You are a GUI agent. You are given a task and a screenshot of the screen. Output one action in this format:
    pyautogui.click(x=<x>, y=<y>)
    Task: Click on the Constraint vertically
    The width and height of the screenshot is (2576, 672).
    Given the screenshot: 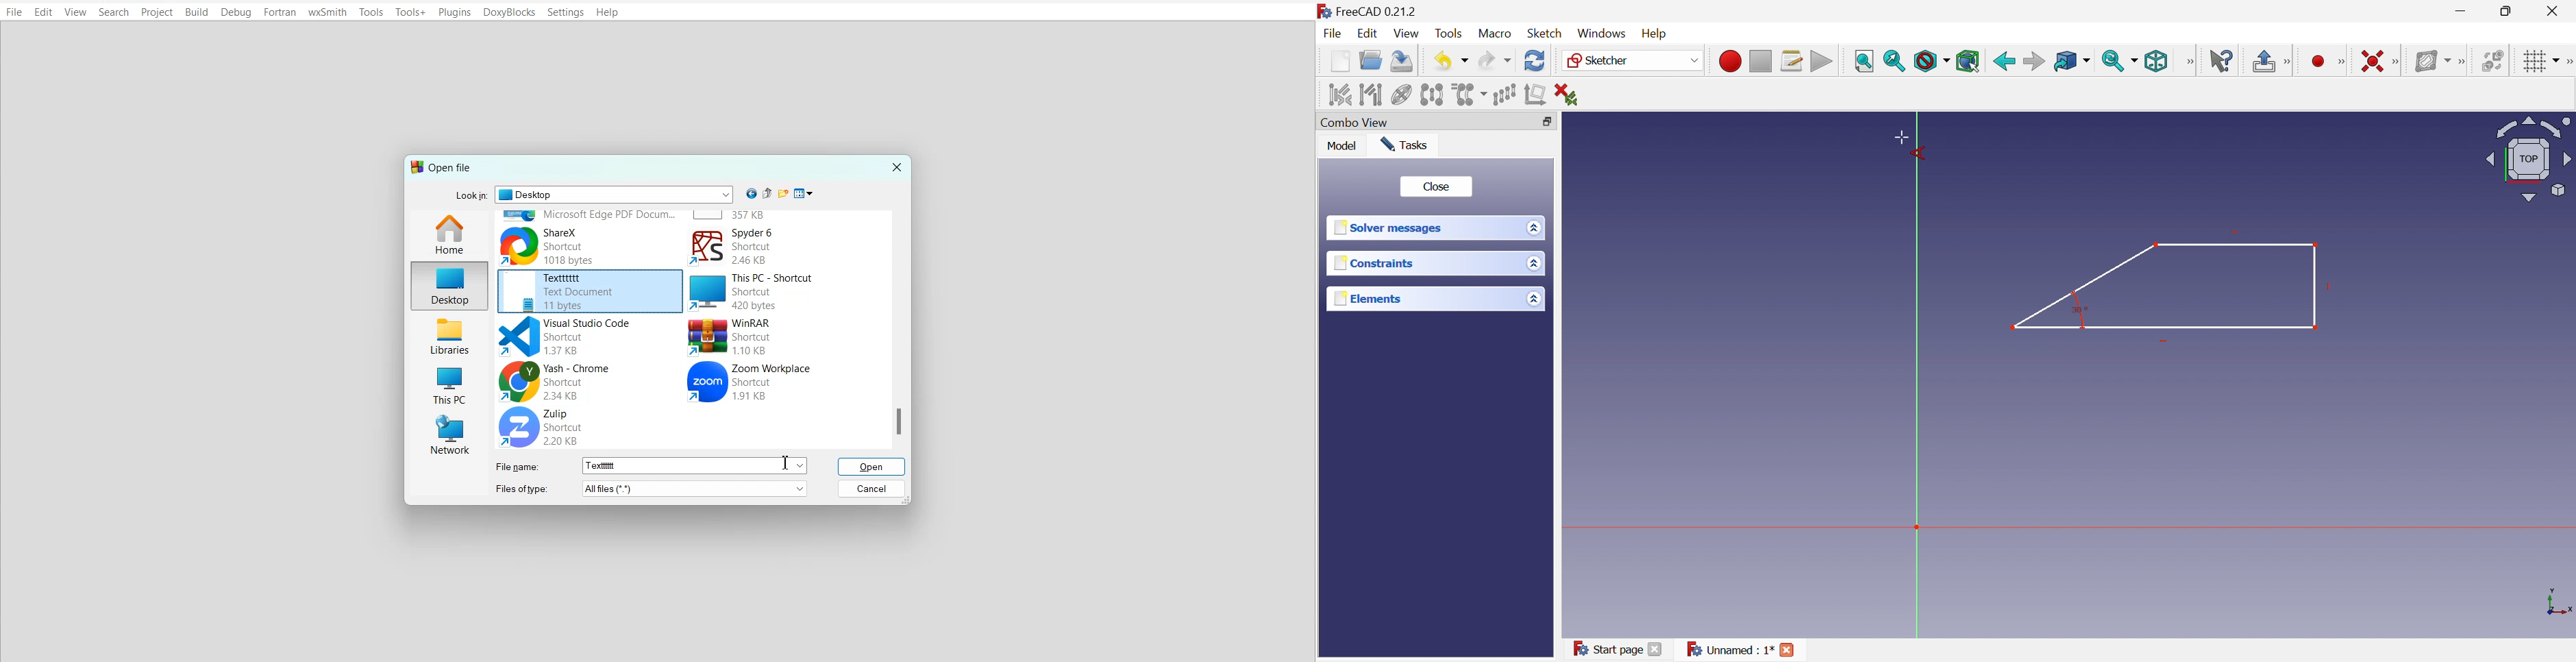 What is the action you would take?
    pyautogui.click(x=2322, y=60)
    